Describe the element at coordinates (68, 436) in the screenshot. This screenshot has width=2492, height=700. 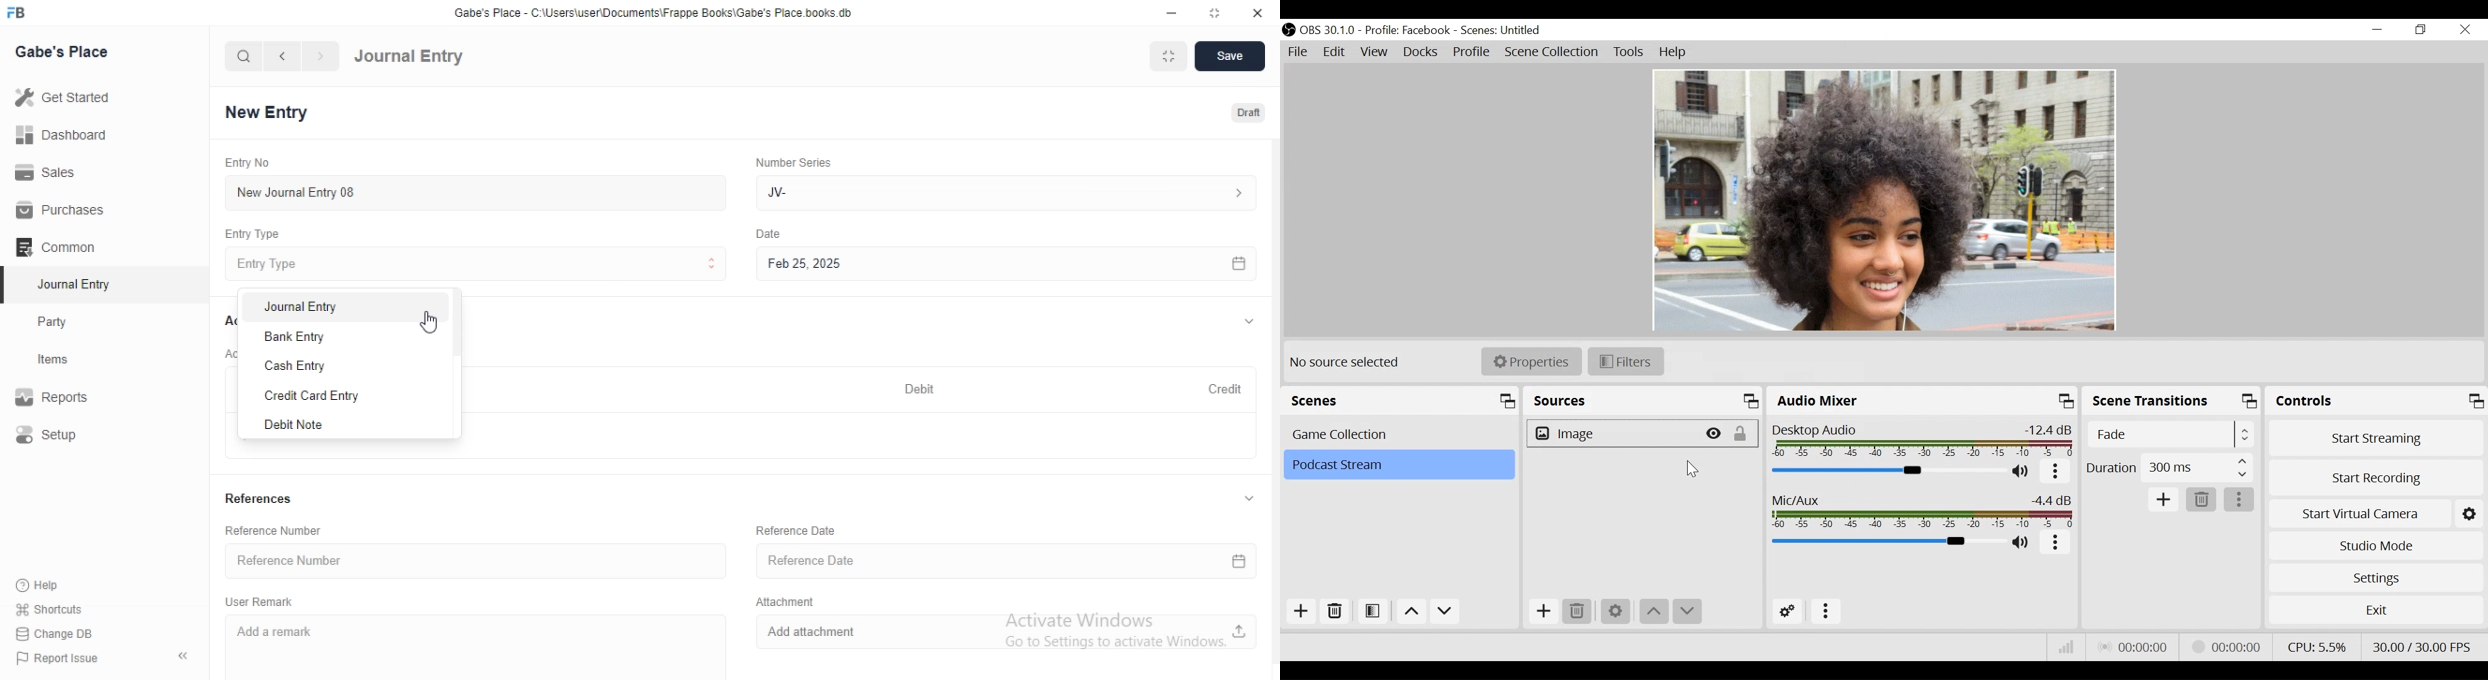
I see `Setup` at that location.